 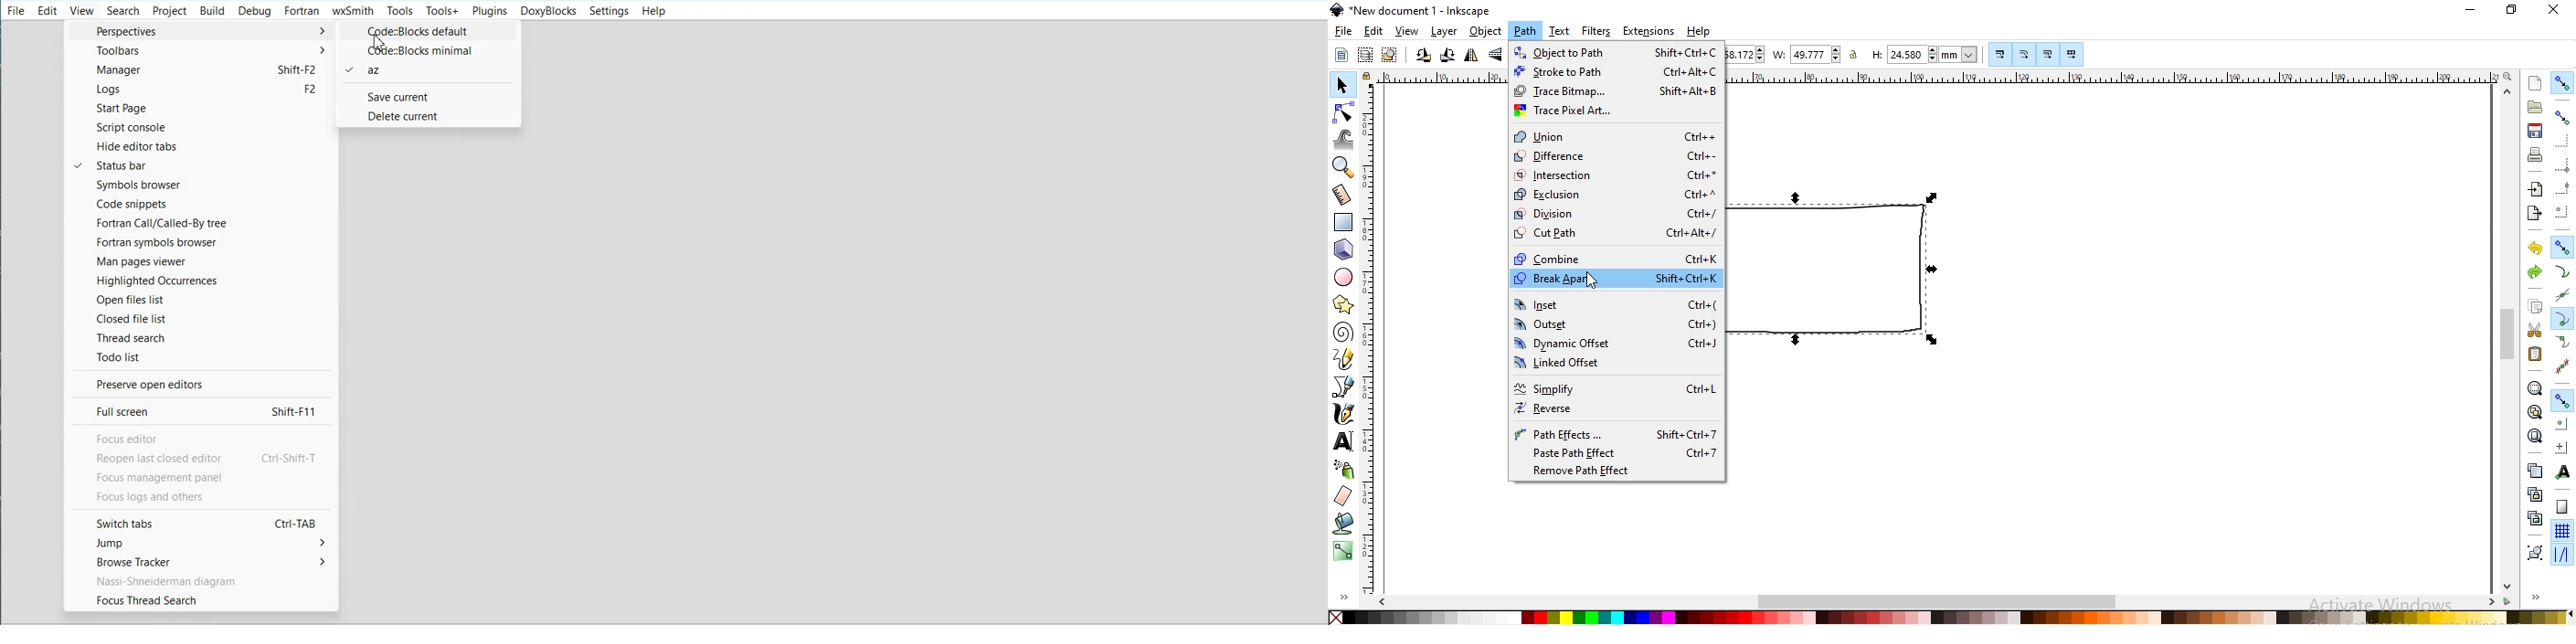 What do you see at coordinates (425, 32) in the screenshot?
I see `Code:: Blocks default` at bounding box center [425, 32].